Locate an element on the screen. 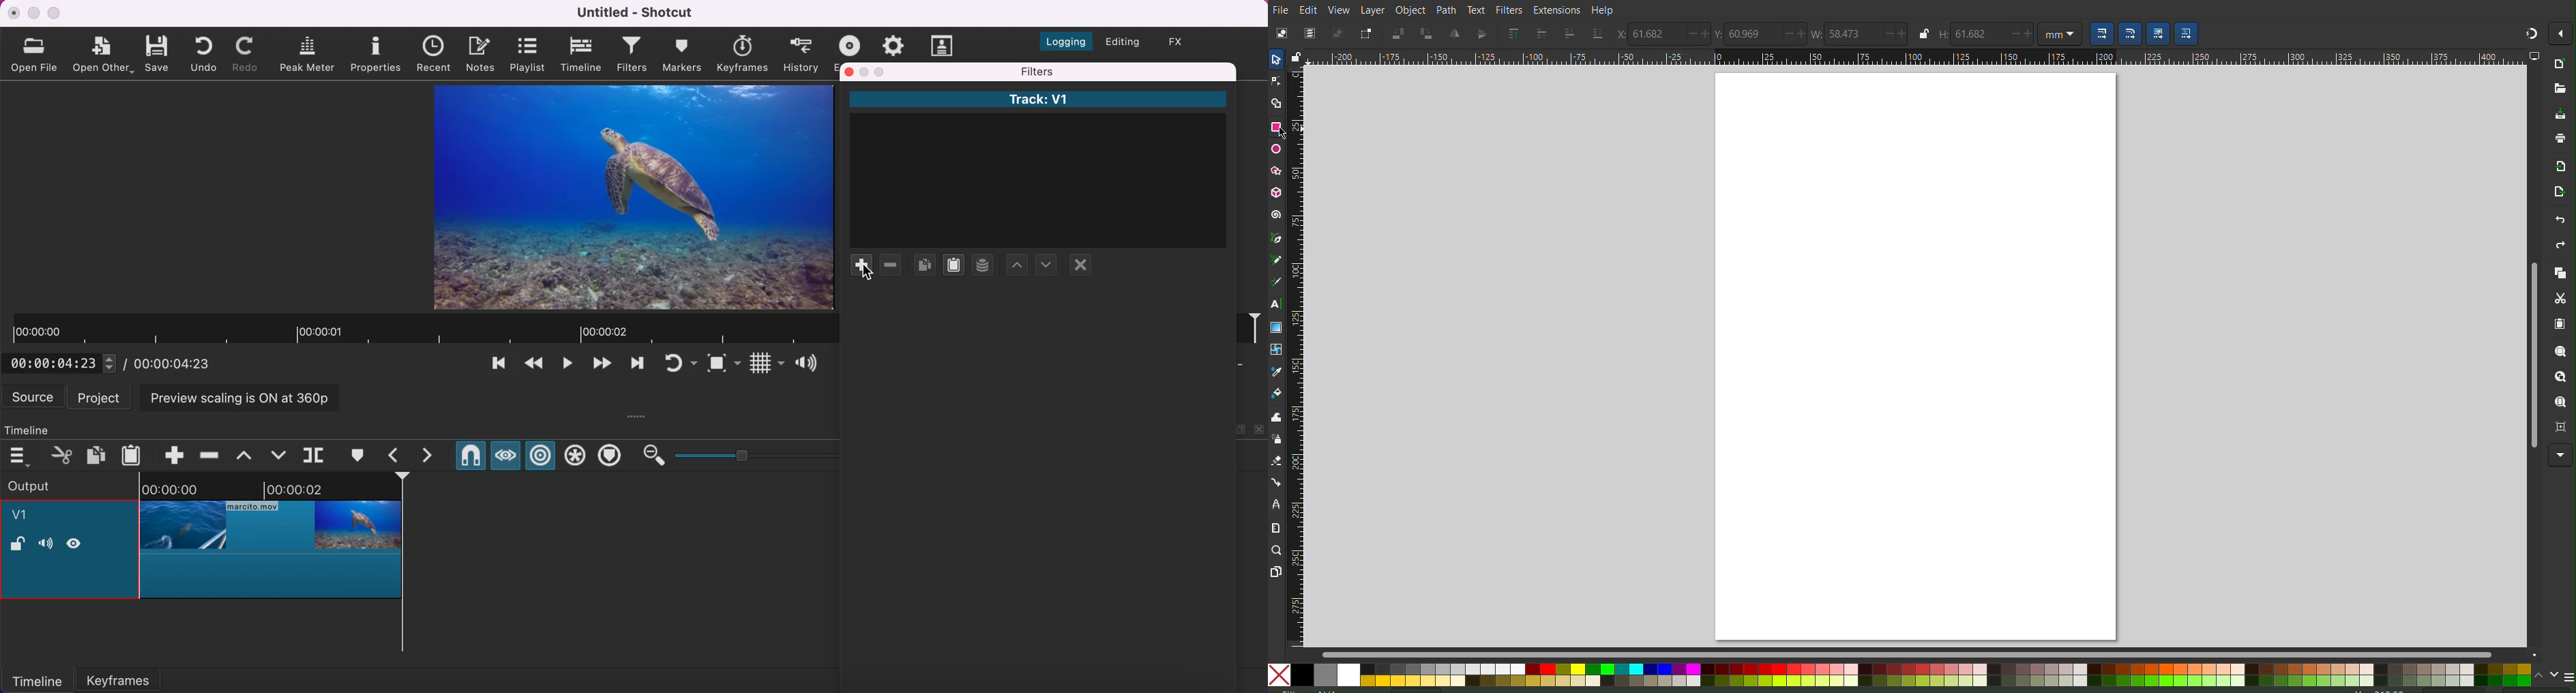 The width and height of the screenshot is (2576, 700). cut is located at coordinates (62, 455).